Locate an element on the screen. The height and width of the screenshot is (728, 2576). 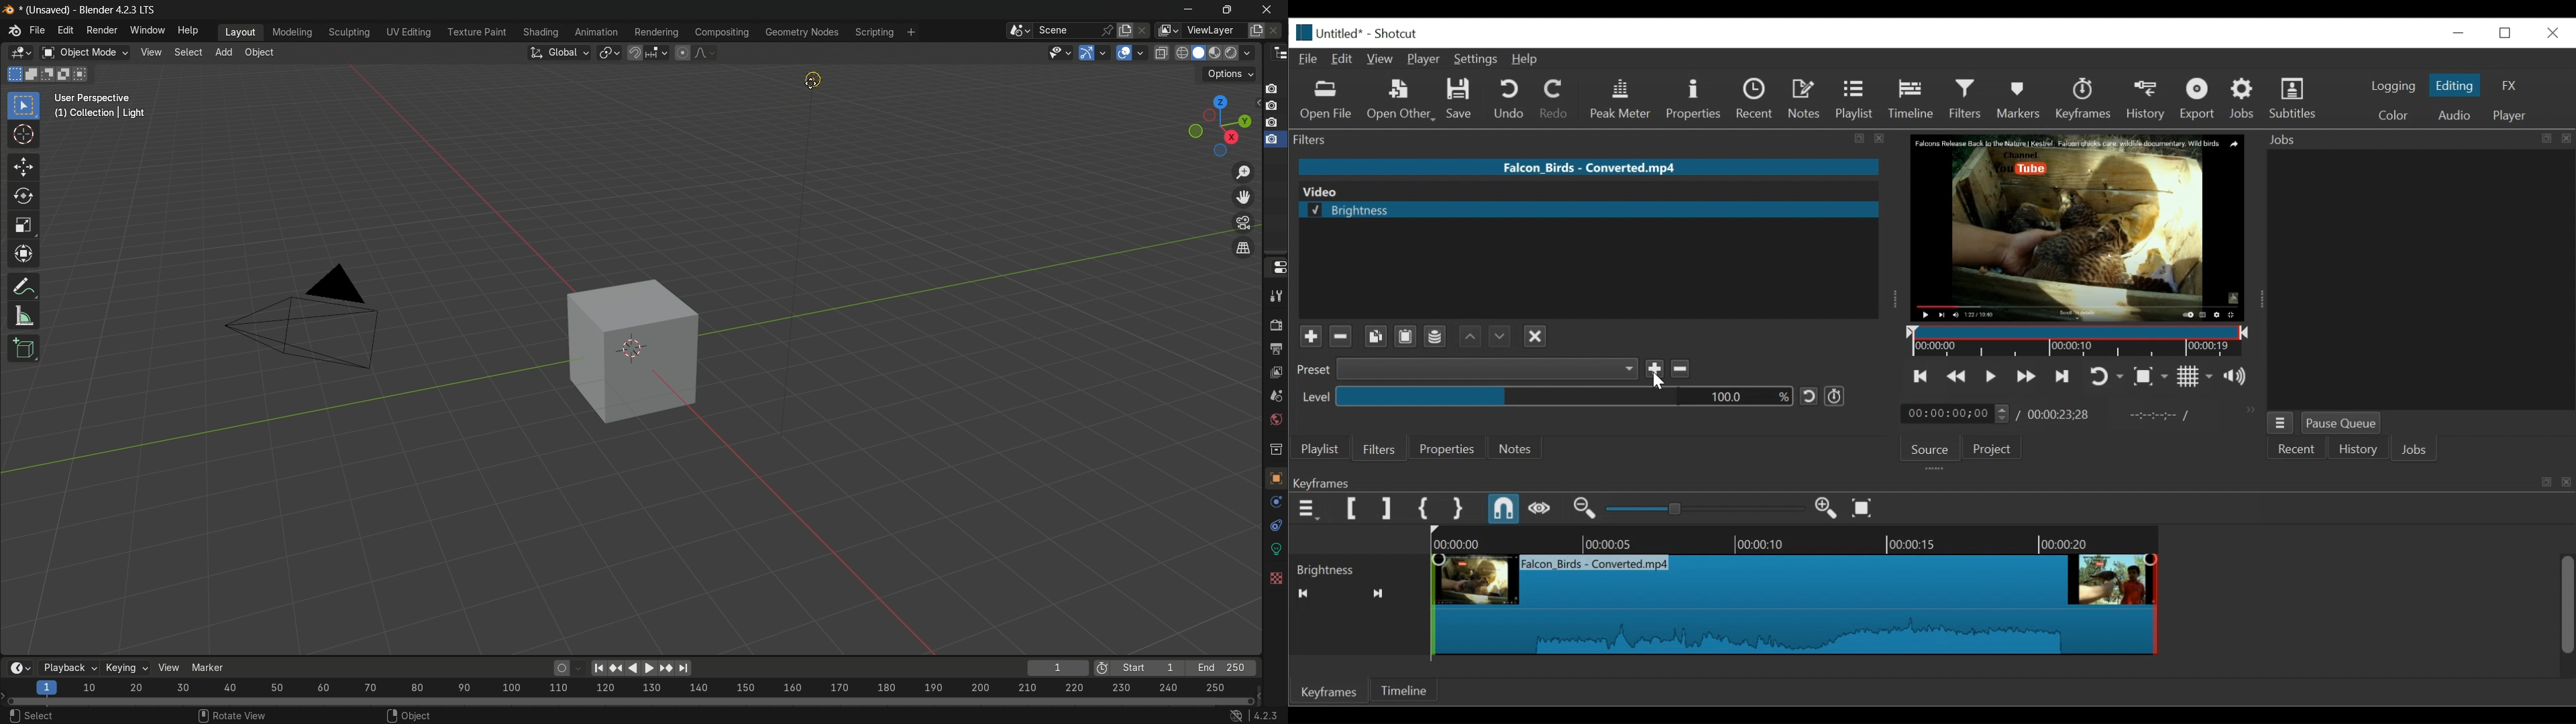
close app is located at coordinates (1263, 12).